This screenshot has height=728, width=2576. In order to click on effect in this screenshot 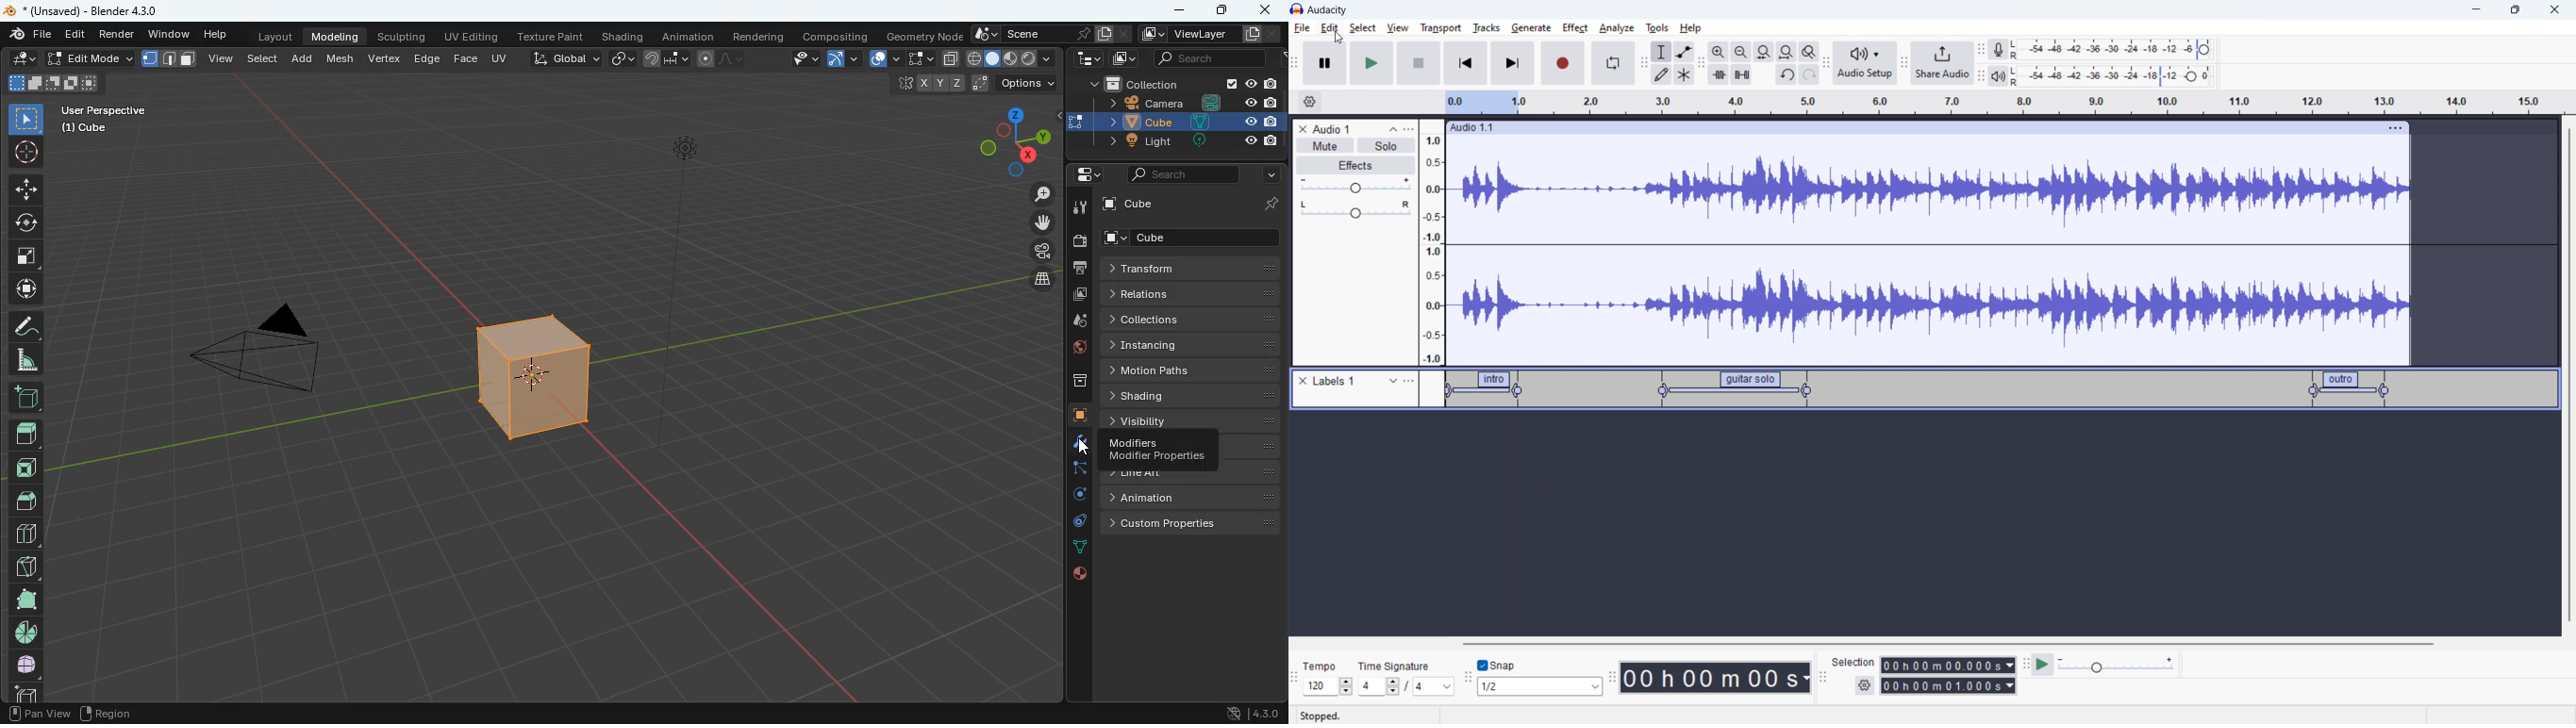, I will do `click(1576, 28)`.